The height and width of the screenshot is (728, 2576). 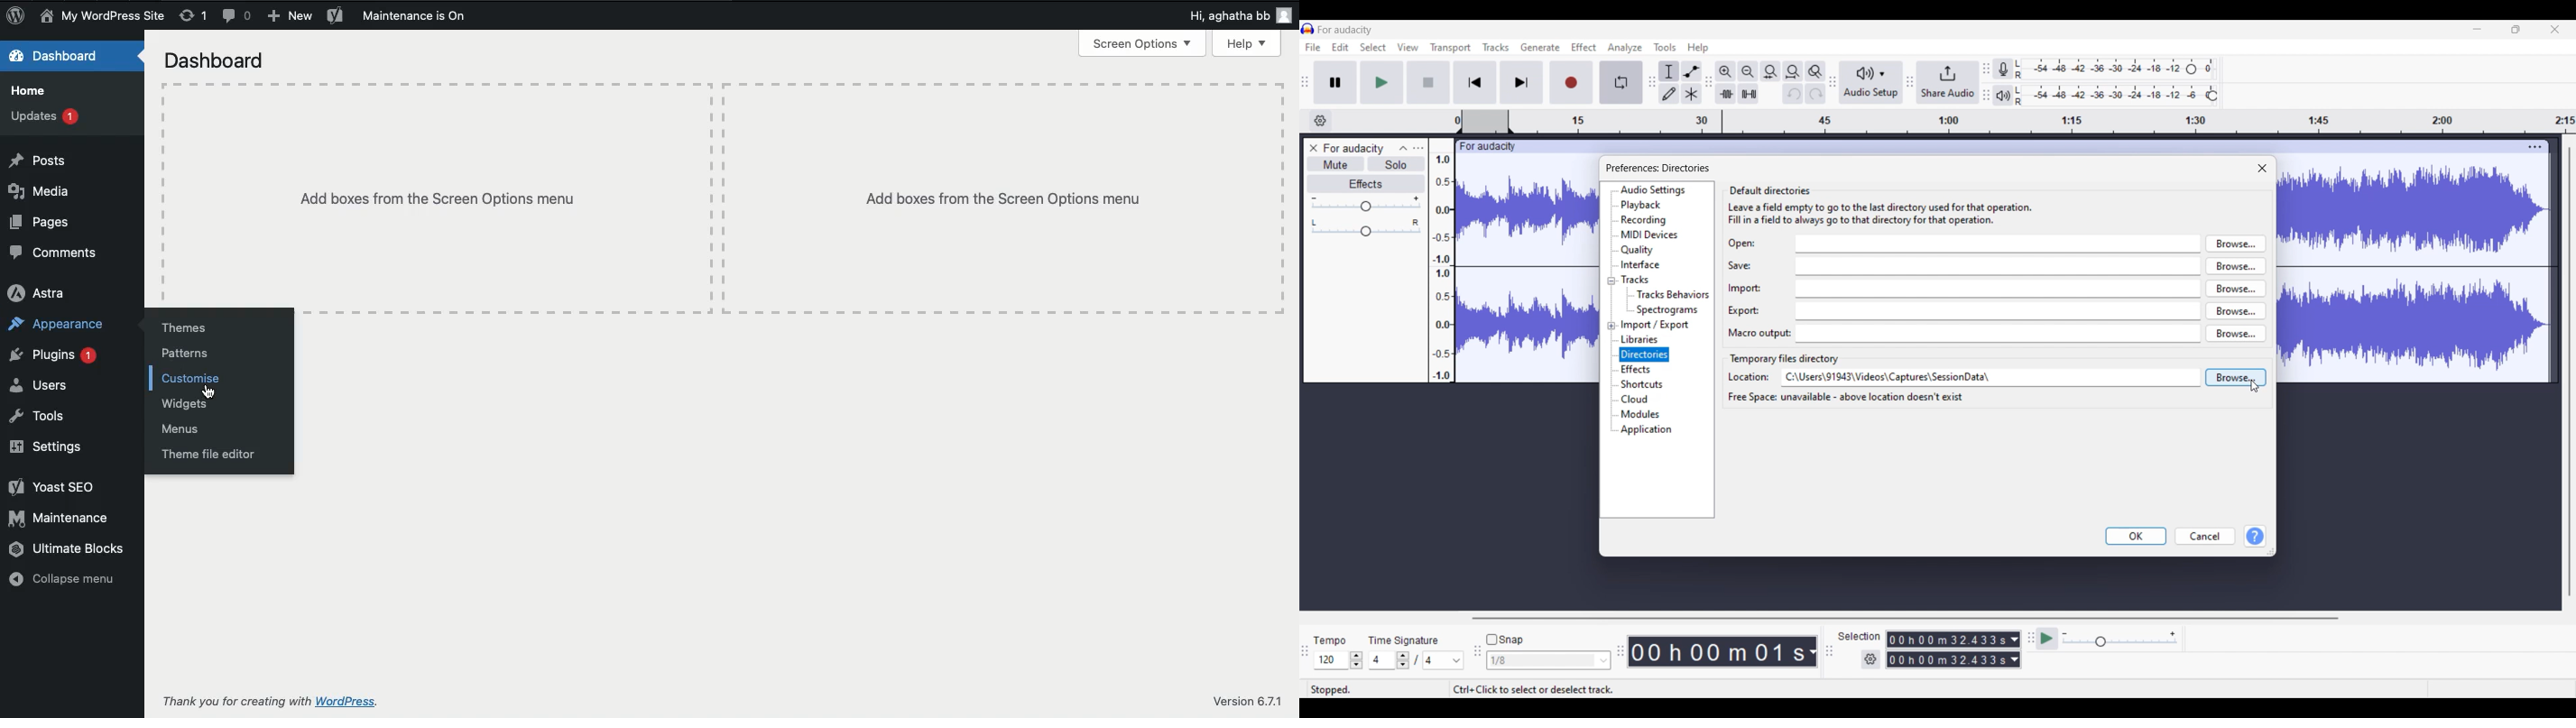 What do you see at coordinates (44, 445) in the screenshot?
I see `Settings` at bounding box center [44, 445].